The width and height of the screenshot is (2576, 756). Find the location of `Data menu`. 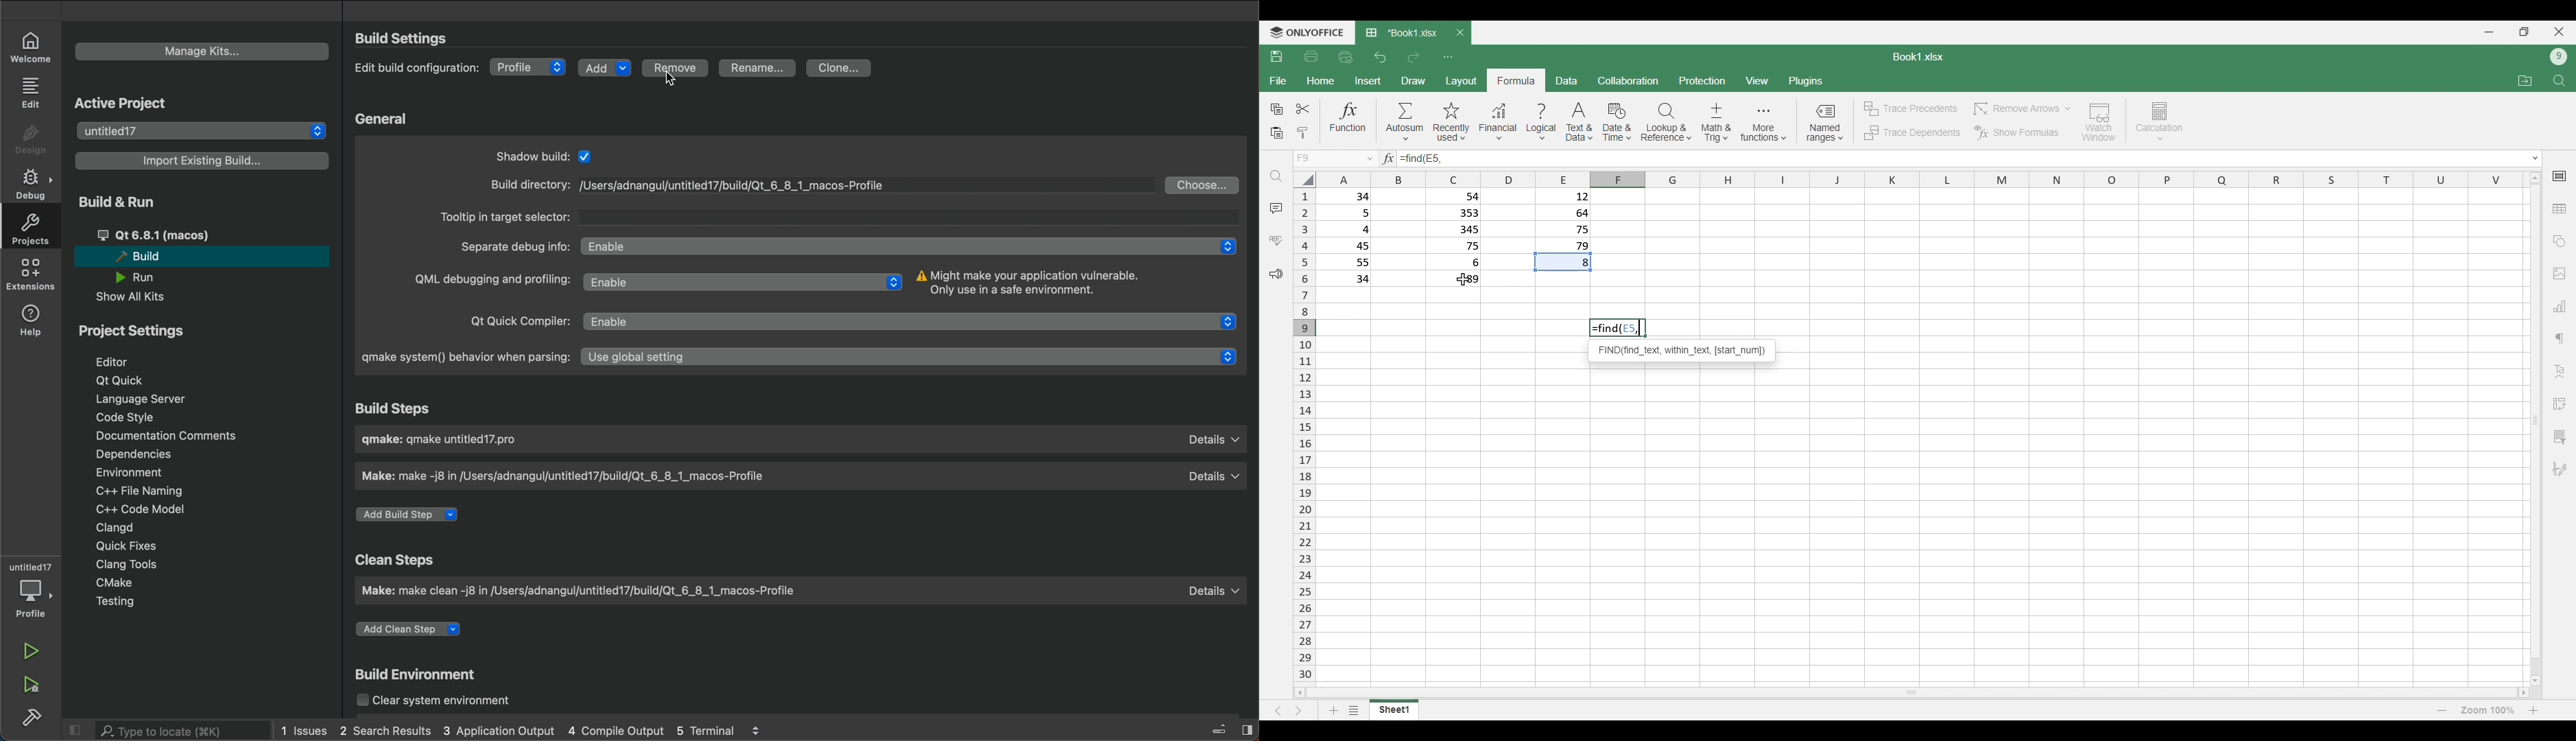

Data menu is located at coordinates (1567, 80).